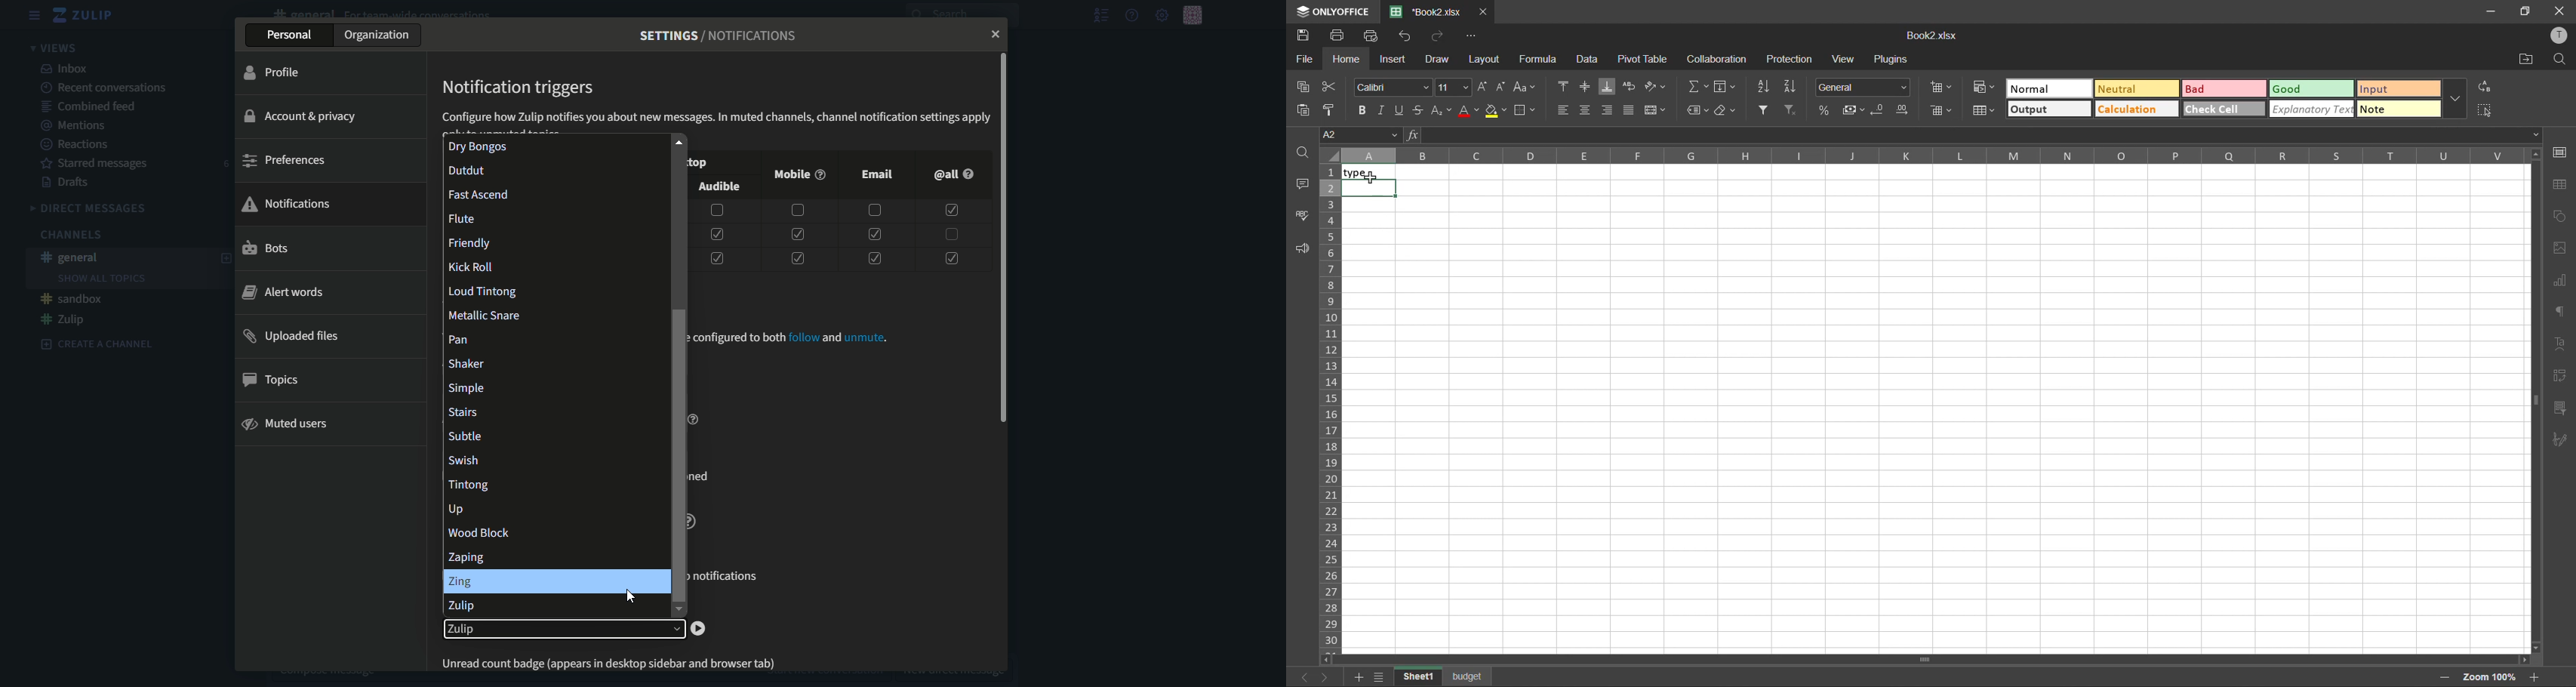 The image size is (2576, 700). I want to click on minimize, so click(2488, 11).